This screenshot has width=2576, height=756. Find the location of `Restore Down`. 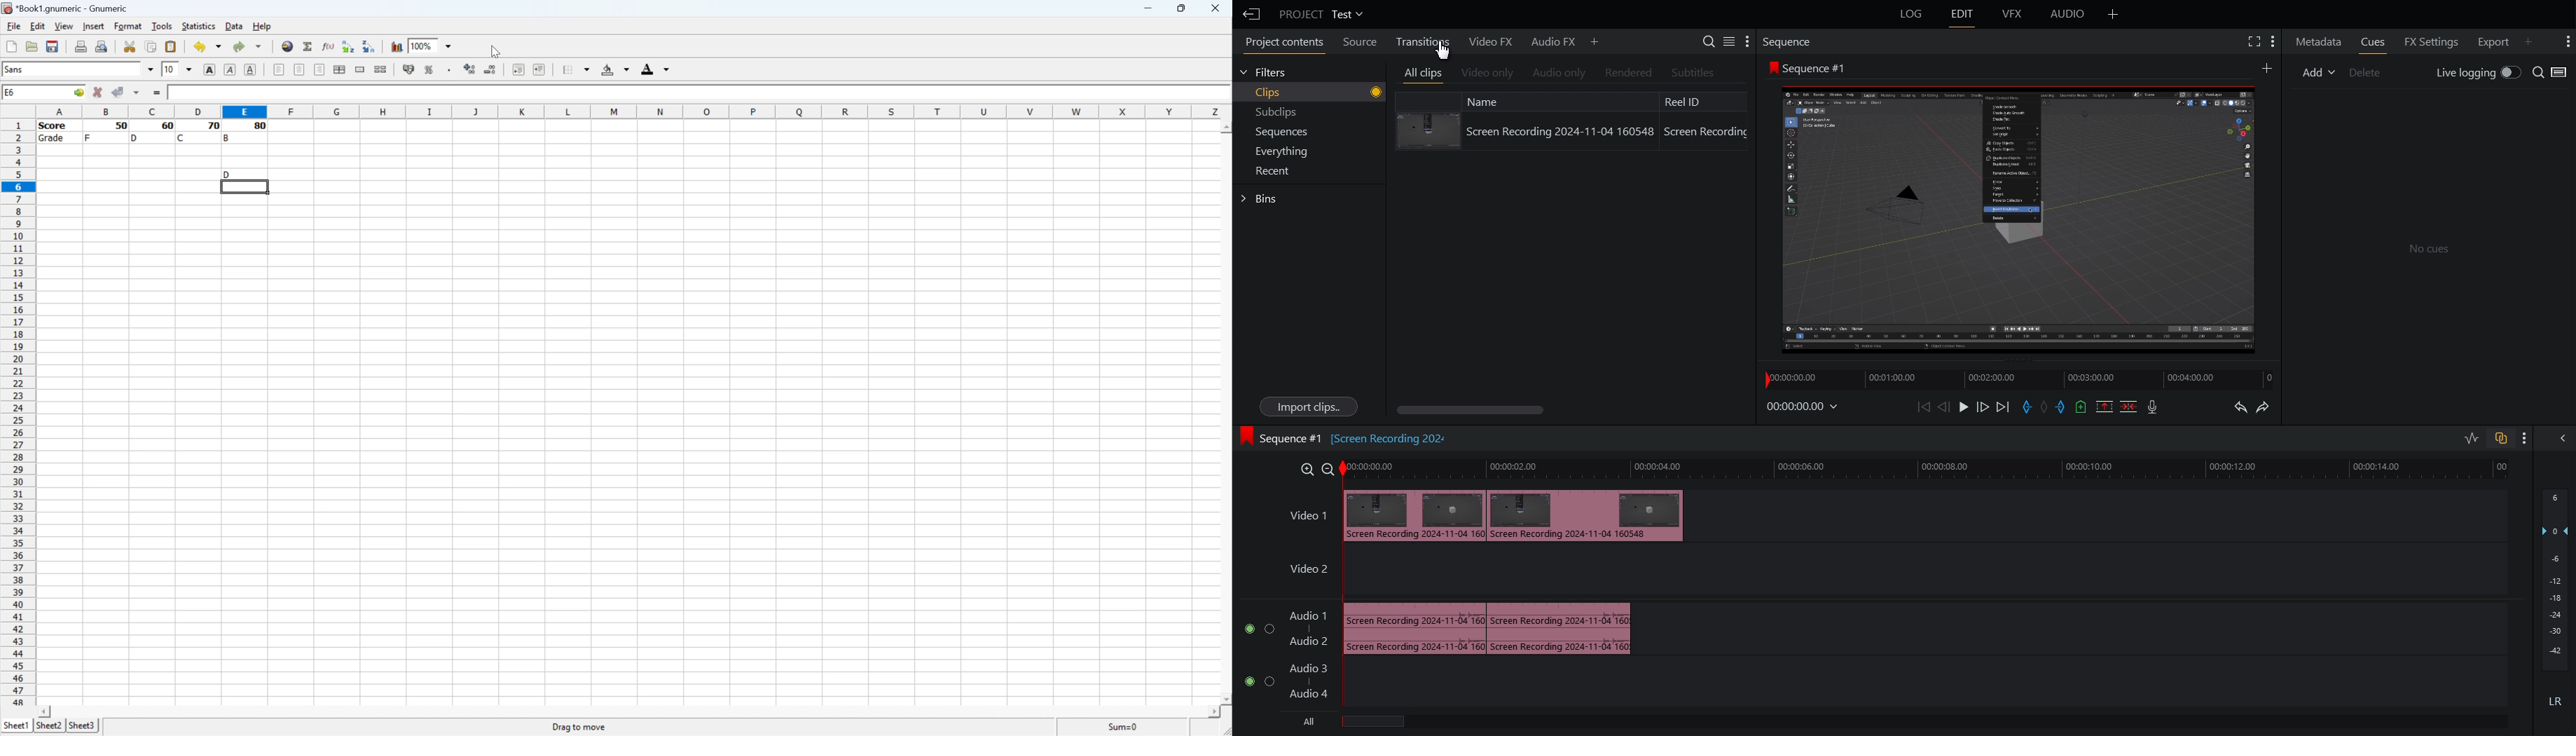

Restore Down is located at coordinates (1182, 9).